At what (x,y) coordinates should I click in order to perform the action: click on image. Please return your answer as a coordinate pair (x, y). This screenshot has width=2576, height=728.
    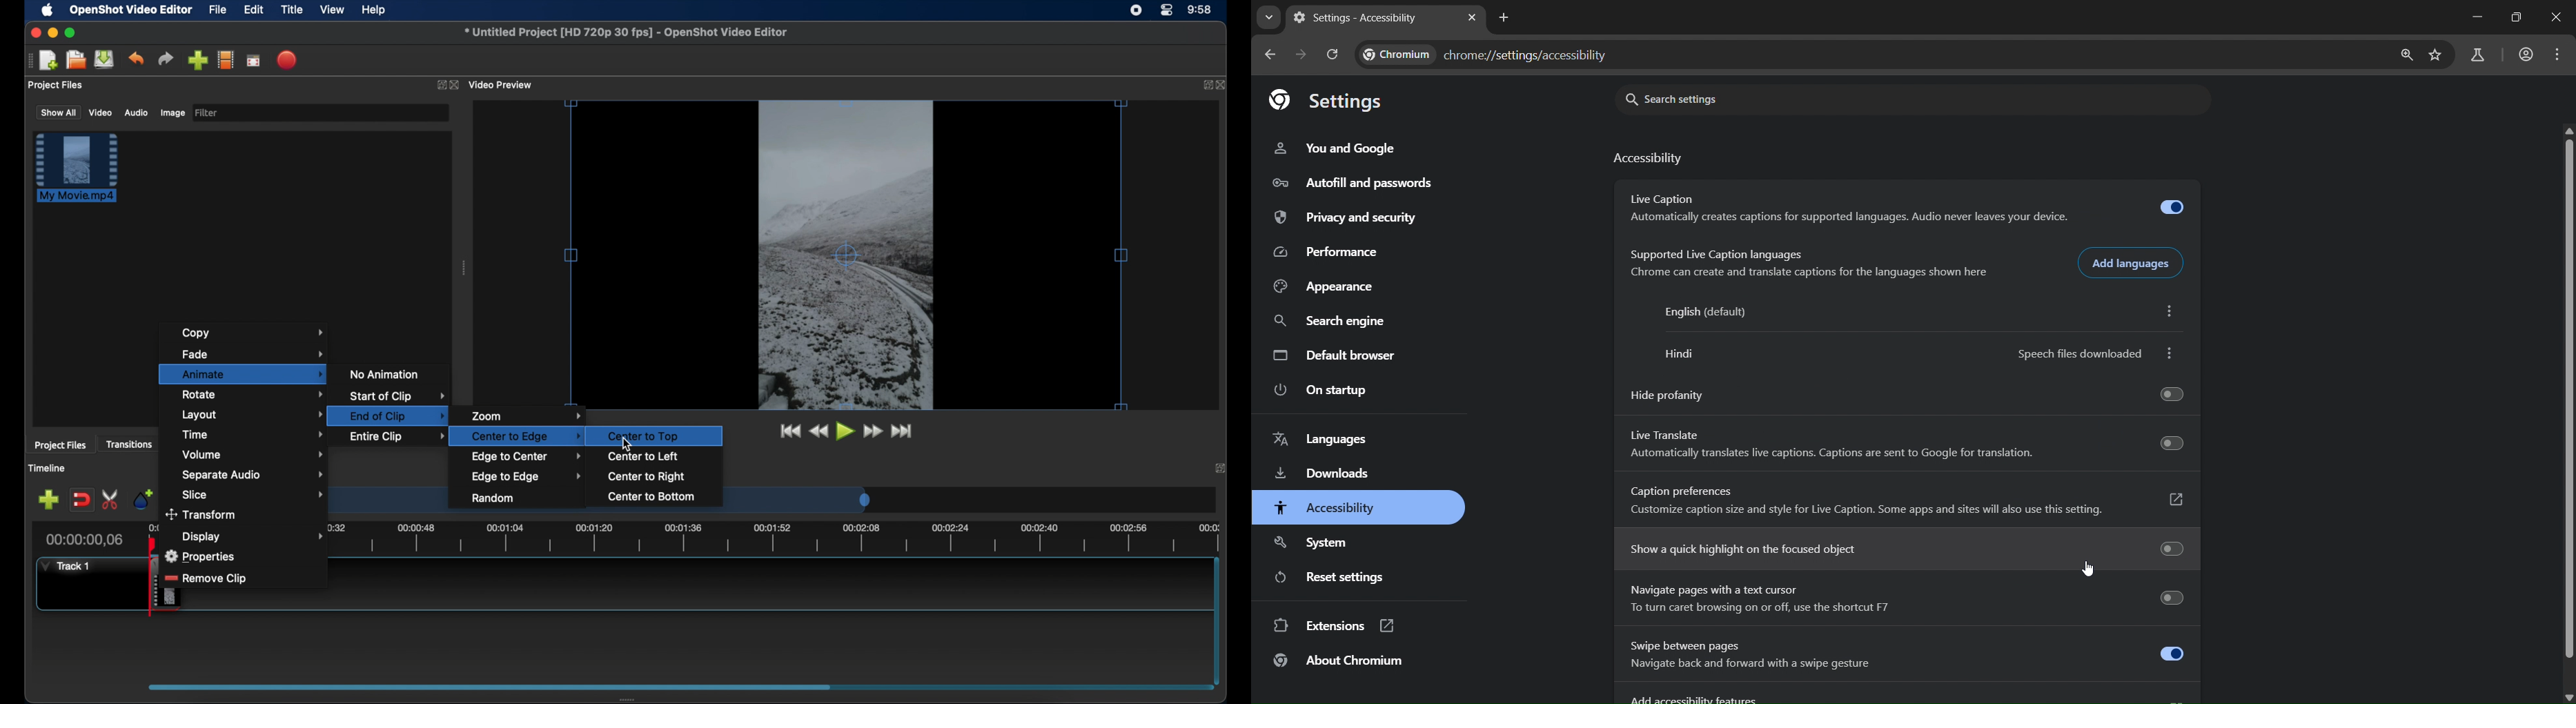
    Looking at the image, I should click on (172, 114).